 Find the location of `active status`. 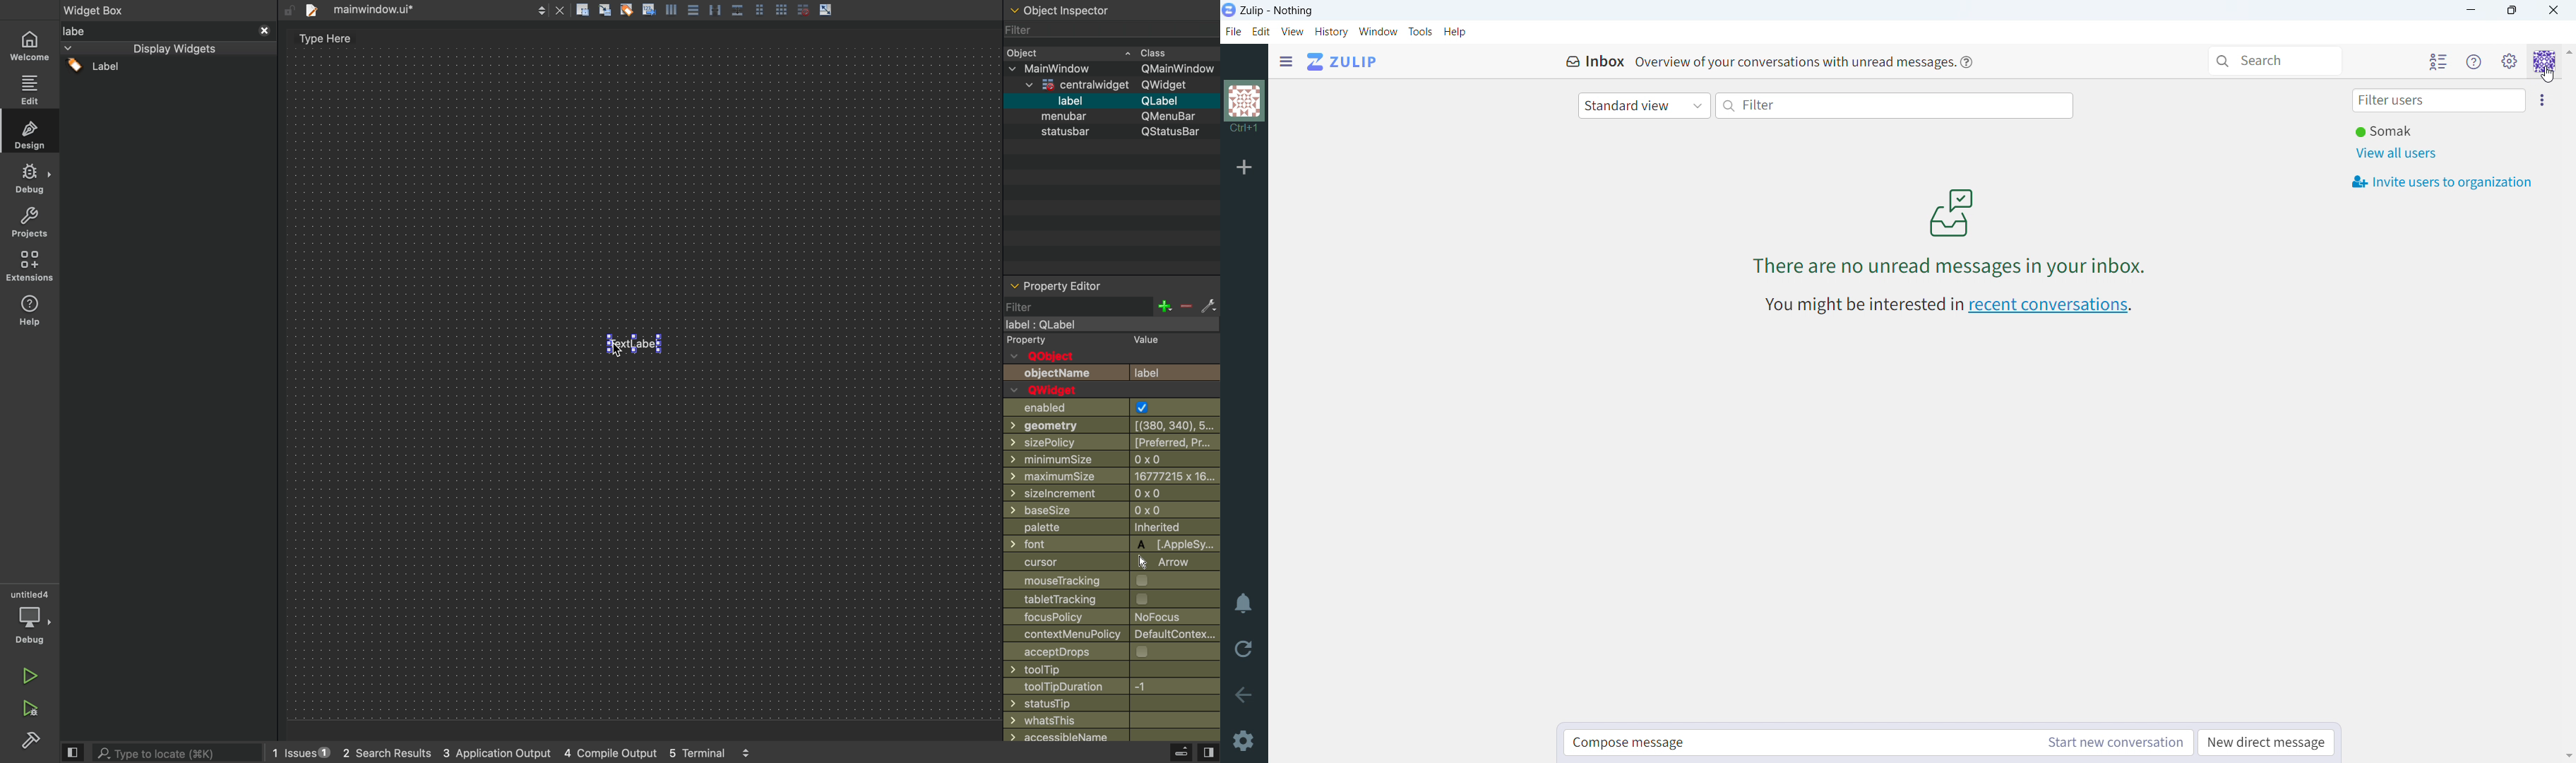

active status is located at coordinates (2385, 131).